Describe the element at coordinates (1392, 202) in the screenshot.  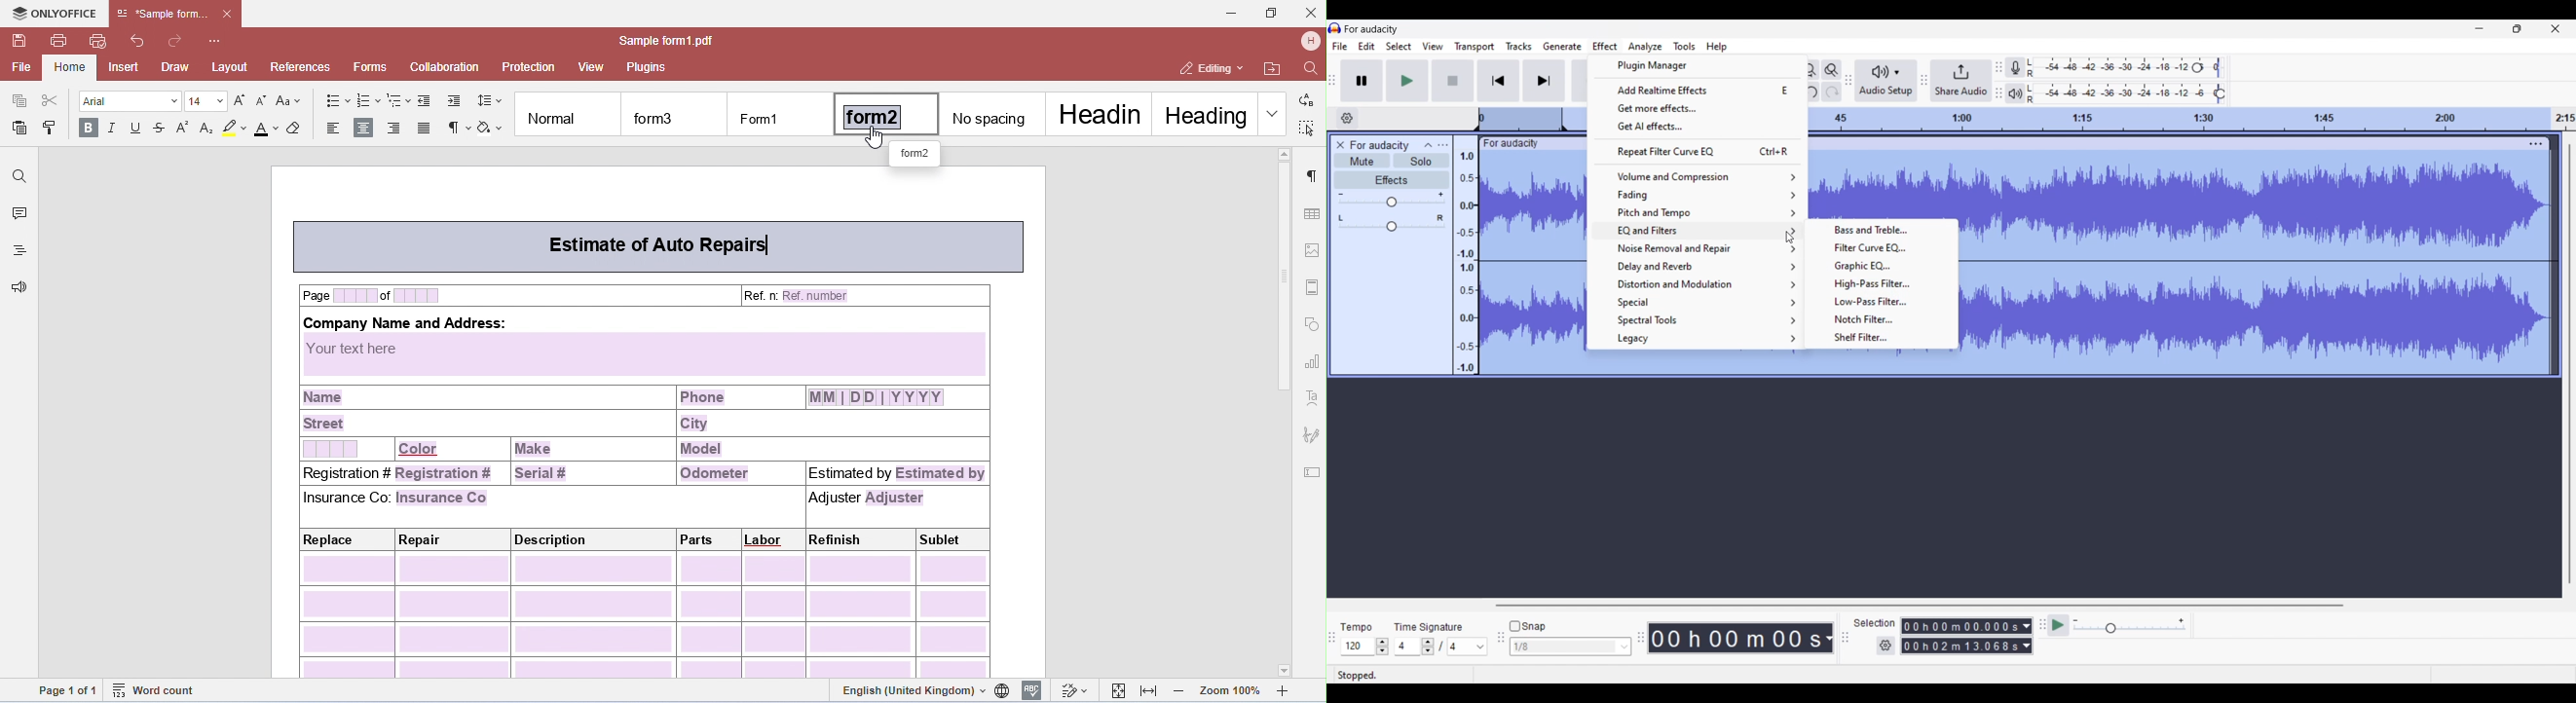
I see `Change gain` at that location.